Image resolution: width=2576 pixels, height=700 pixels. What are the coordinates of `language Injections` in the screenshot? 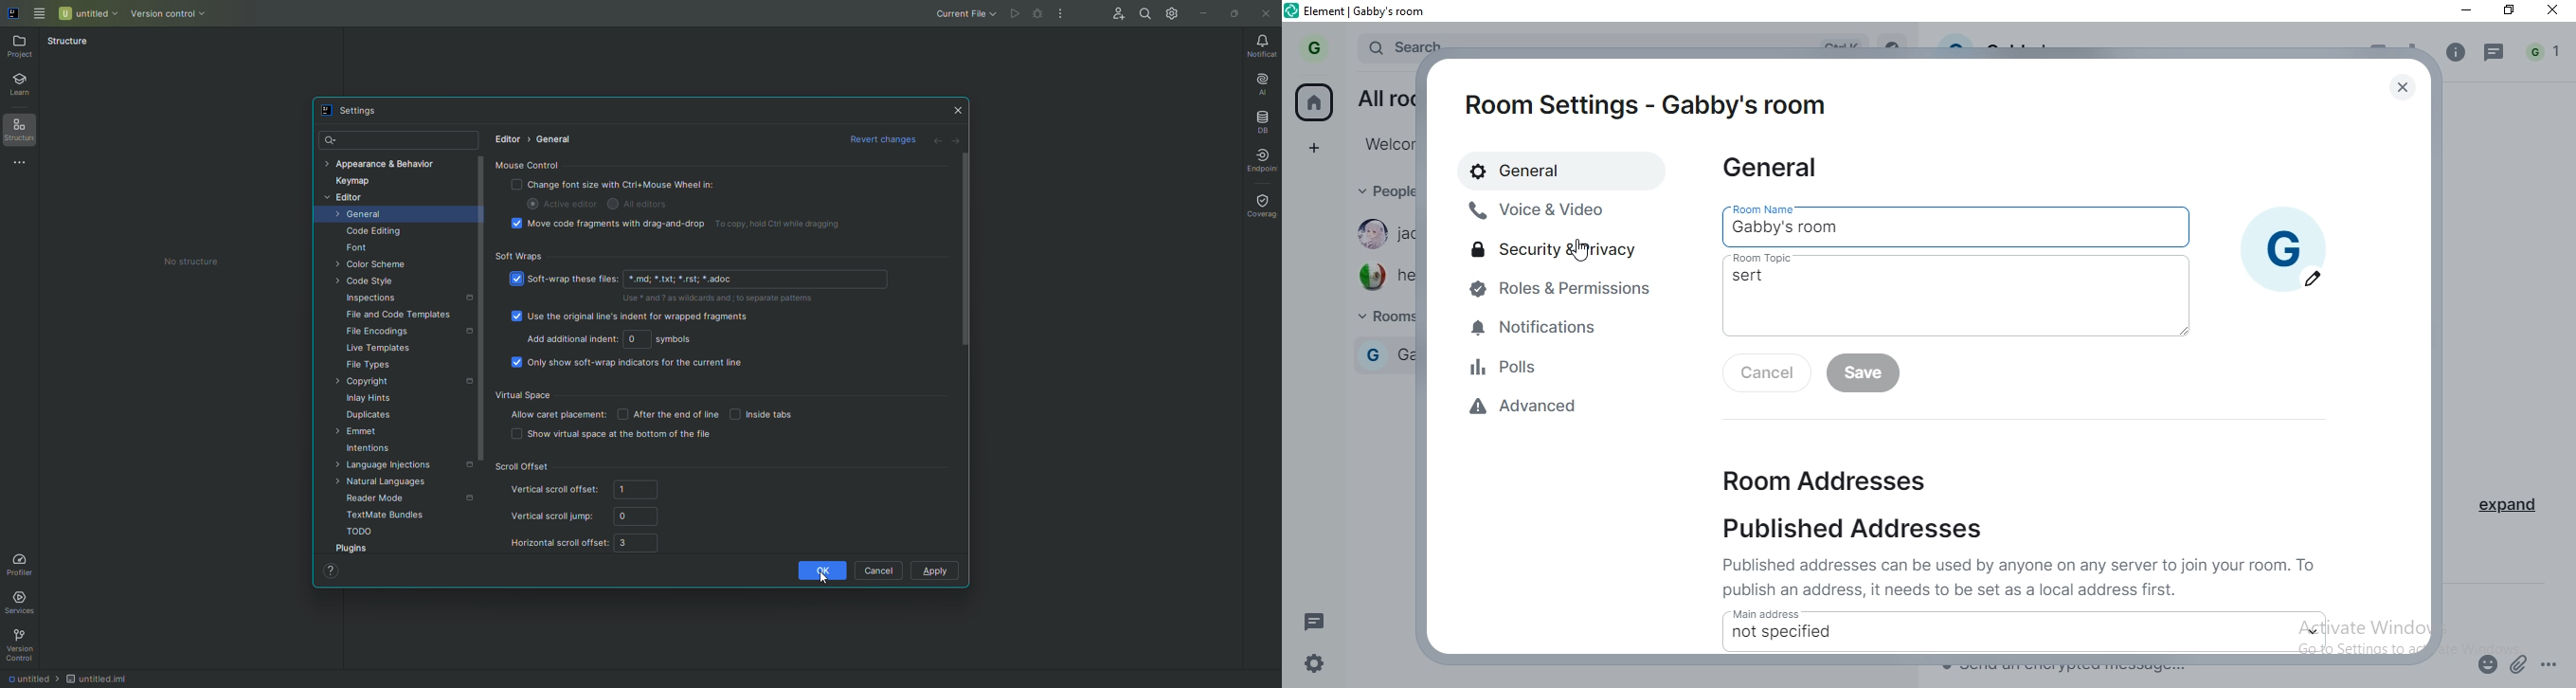 It's located at (395, 468).